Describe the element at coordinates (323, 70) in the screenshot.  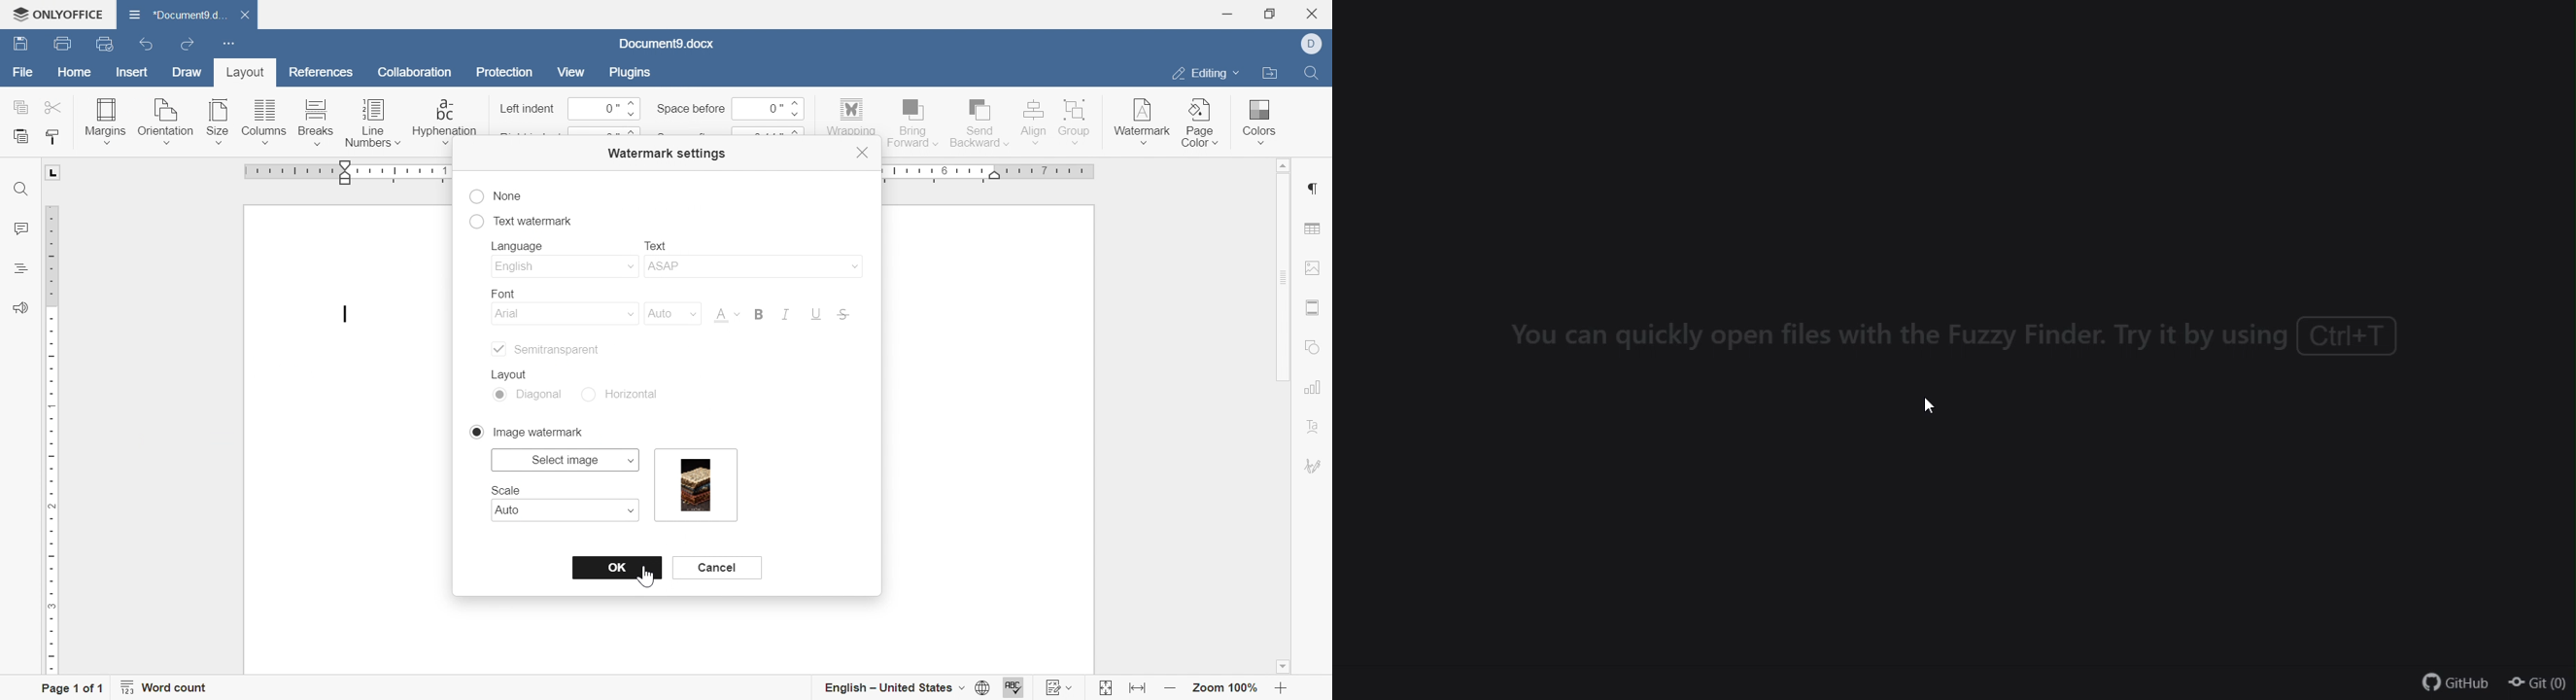
I see `references` at that location.